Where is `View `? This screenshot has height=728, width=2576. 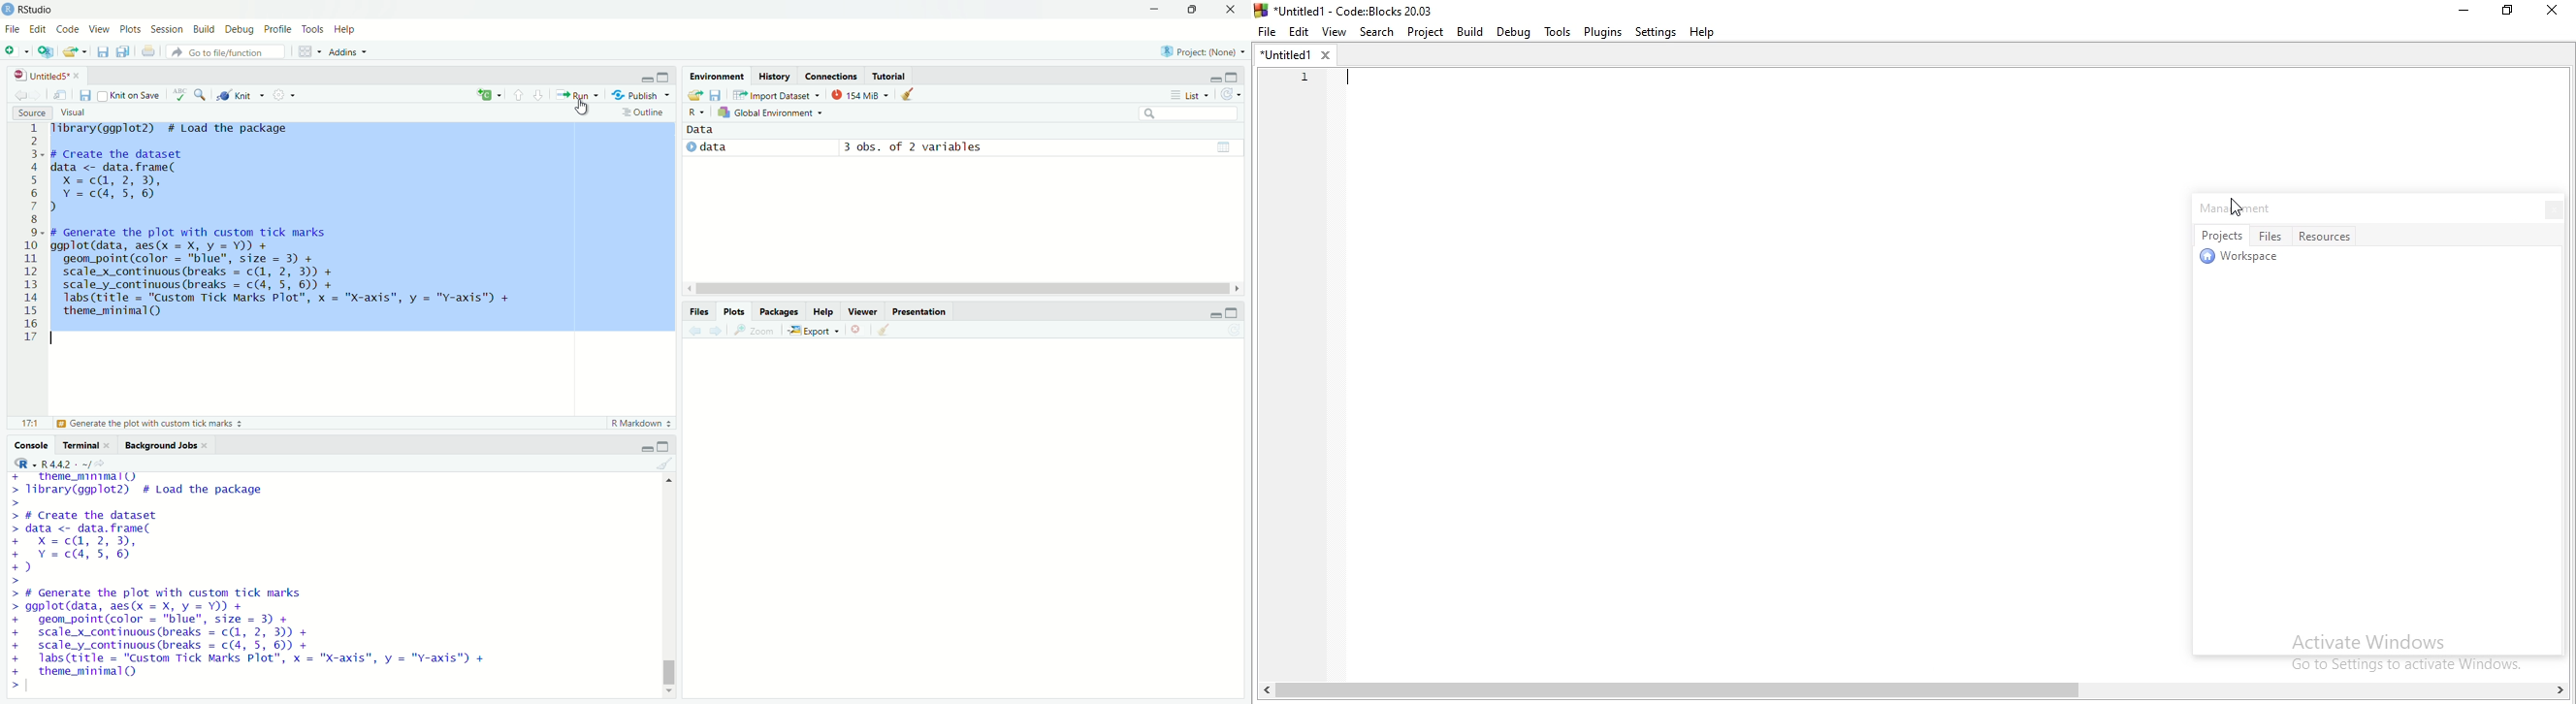 View  is located at coordinates (1336, 30).